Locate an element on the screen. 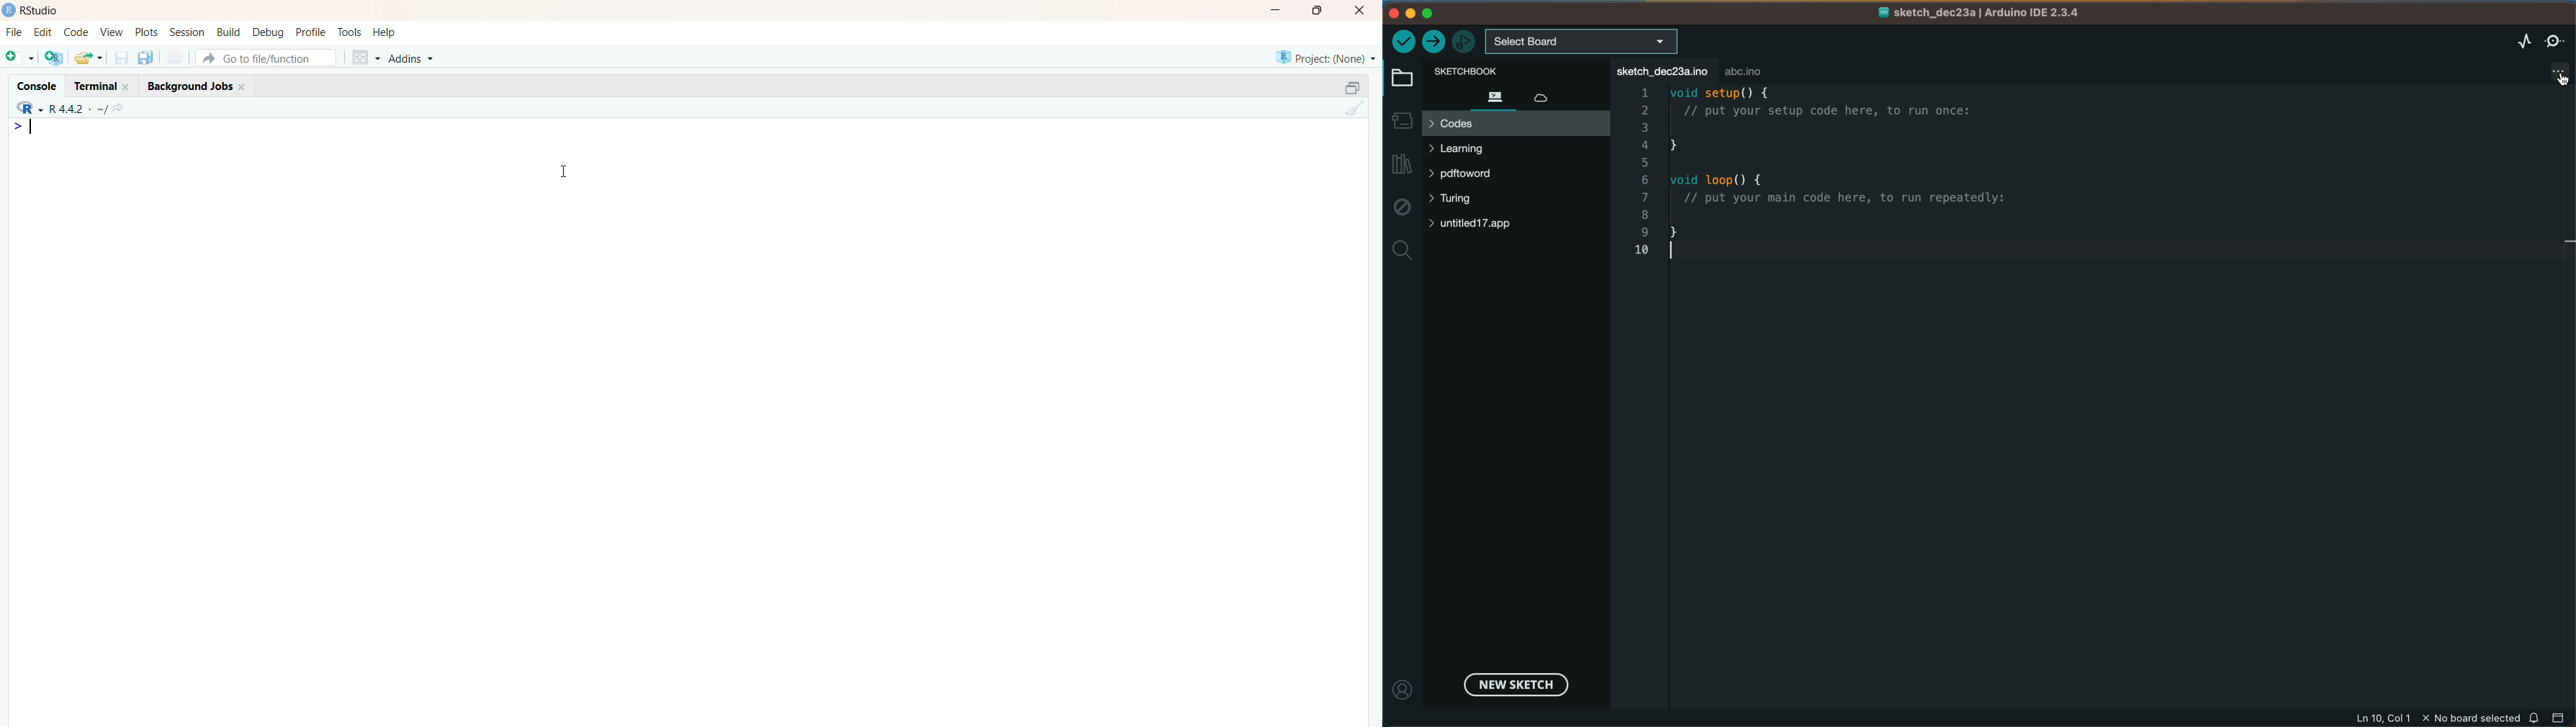 Image resolution: width=2576 pixels, height=728 pixels. save all open documents is located at coordinates (145, 58).